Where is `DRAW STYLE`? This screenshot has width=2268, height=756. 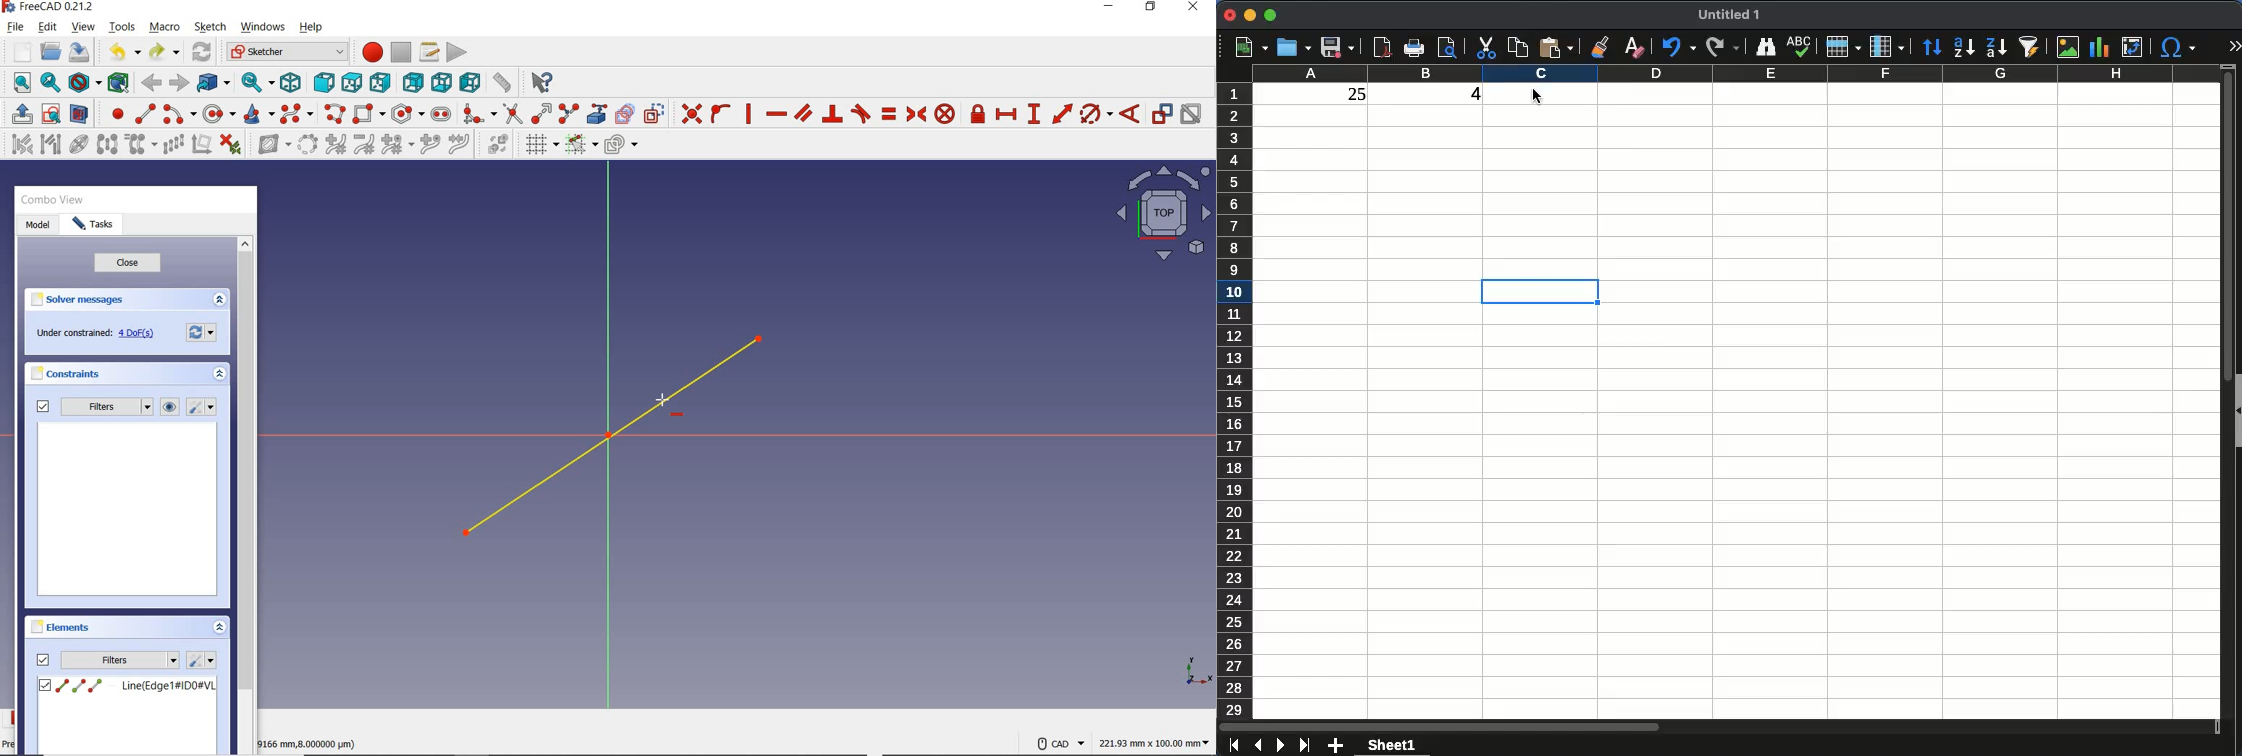
DRAW STYLE is located at coordinates (84, 83).